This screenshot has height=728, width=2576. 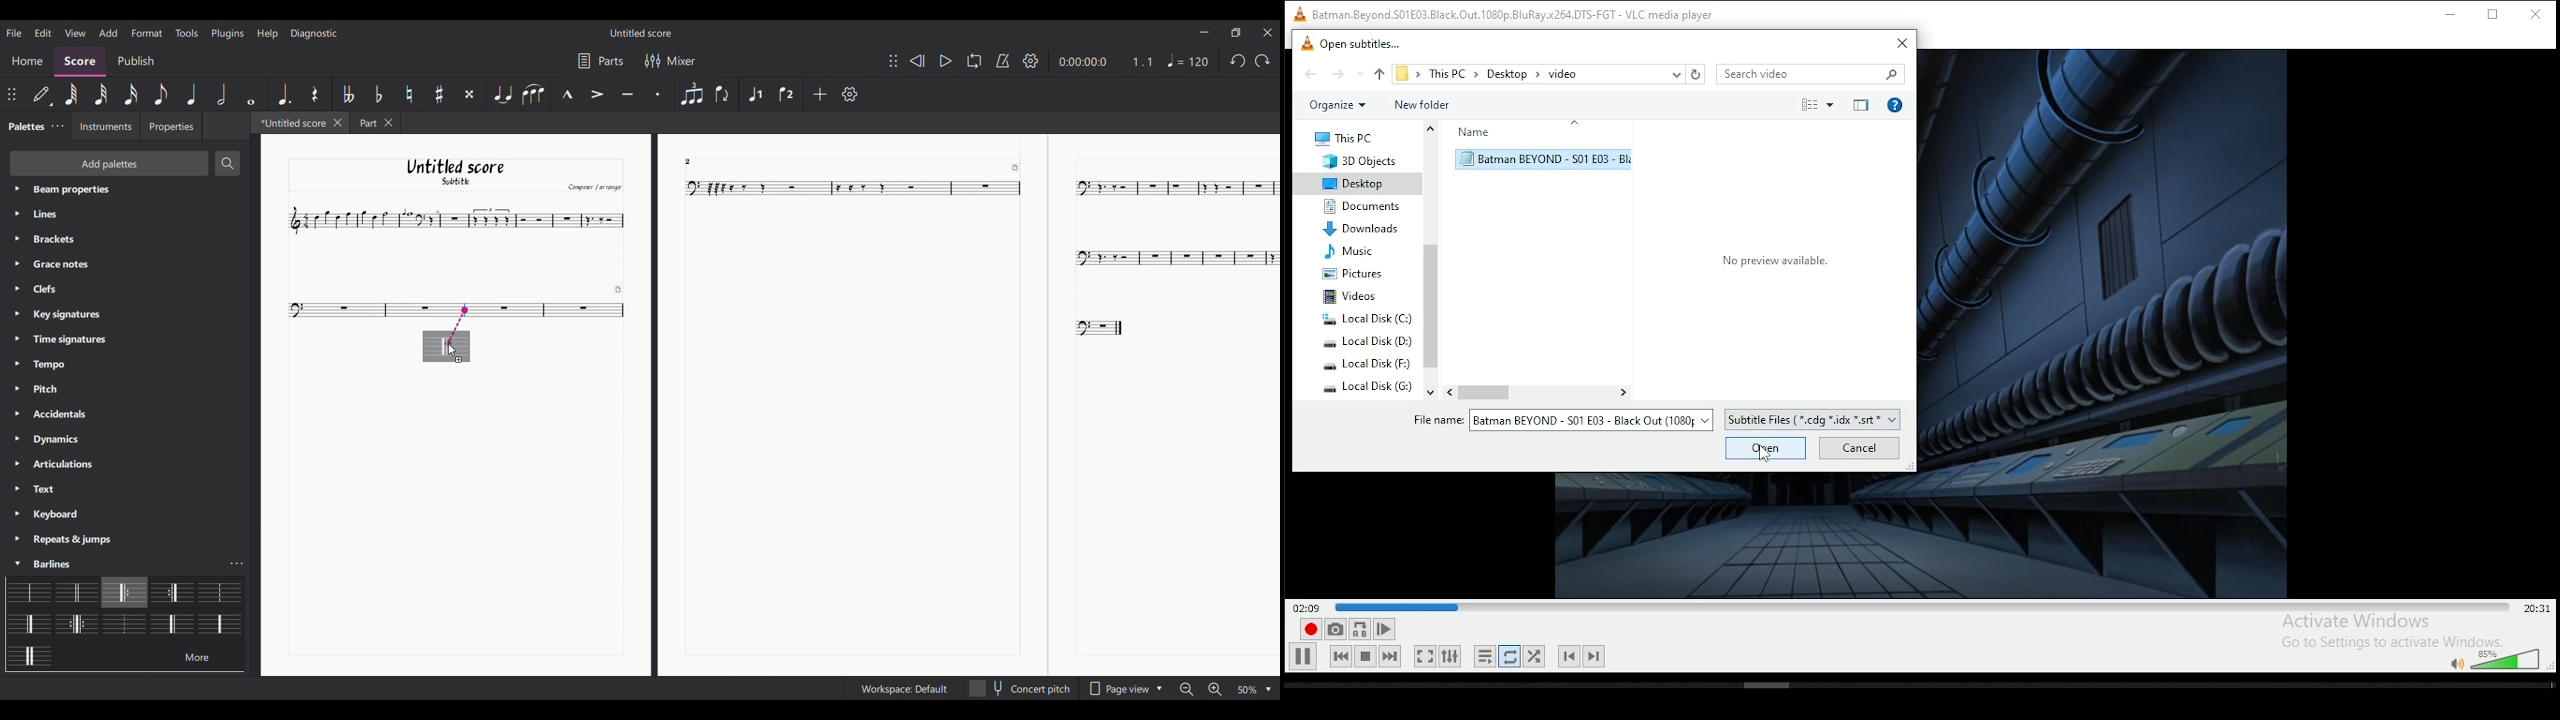 I want to click on this PC, so click(x=1350, y=138).